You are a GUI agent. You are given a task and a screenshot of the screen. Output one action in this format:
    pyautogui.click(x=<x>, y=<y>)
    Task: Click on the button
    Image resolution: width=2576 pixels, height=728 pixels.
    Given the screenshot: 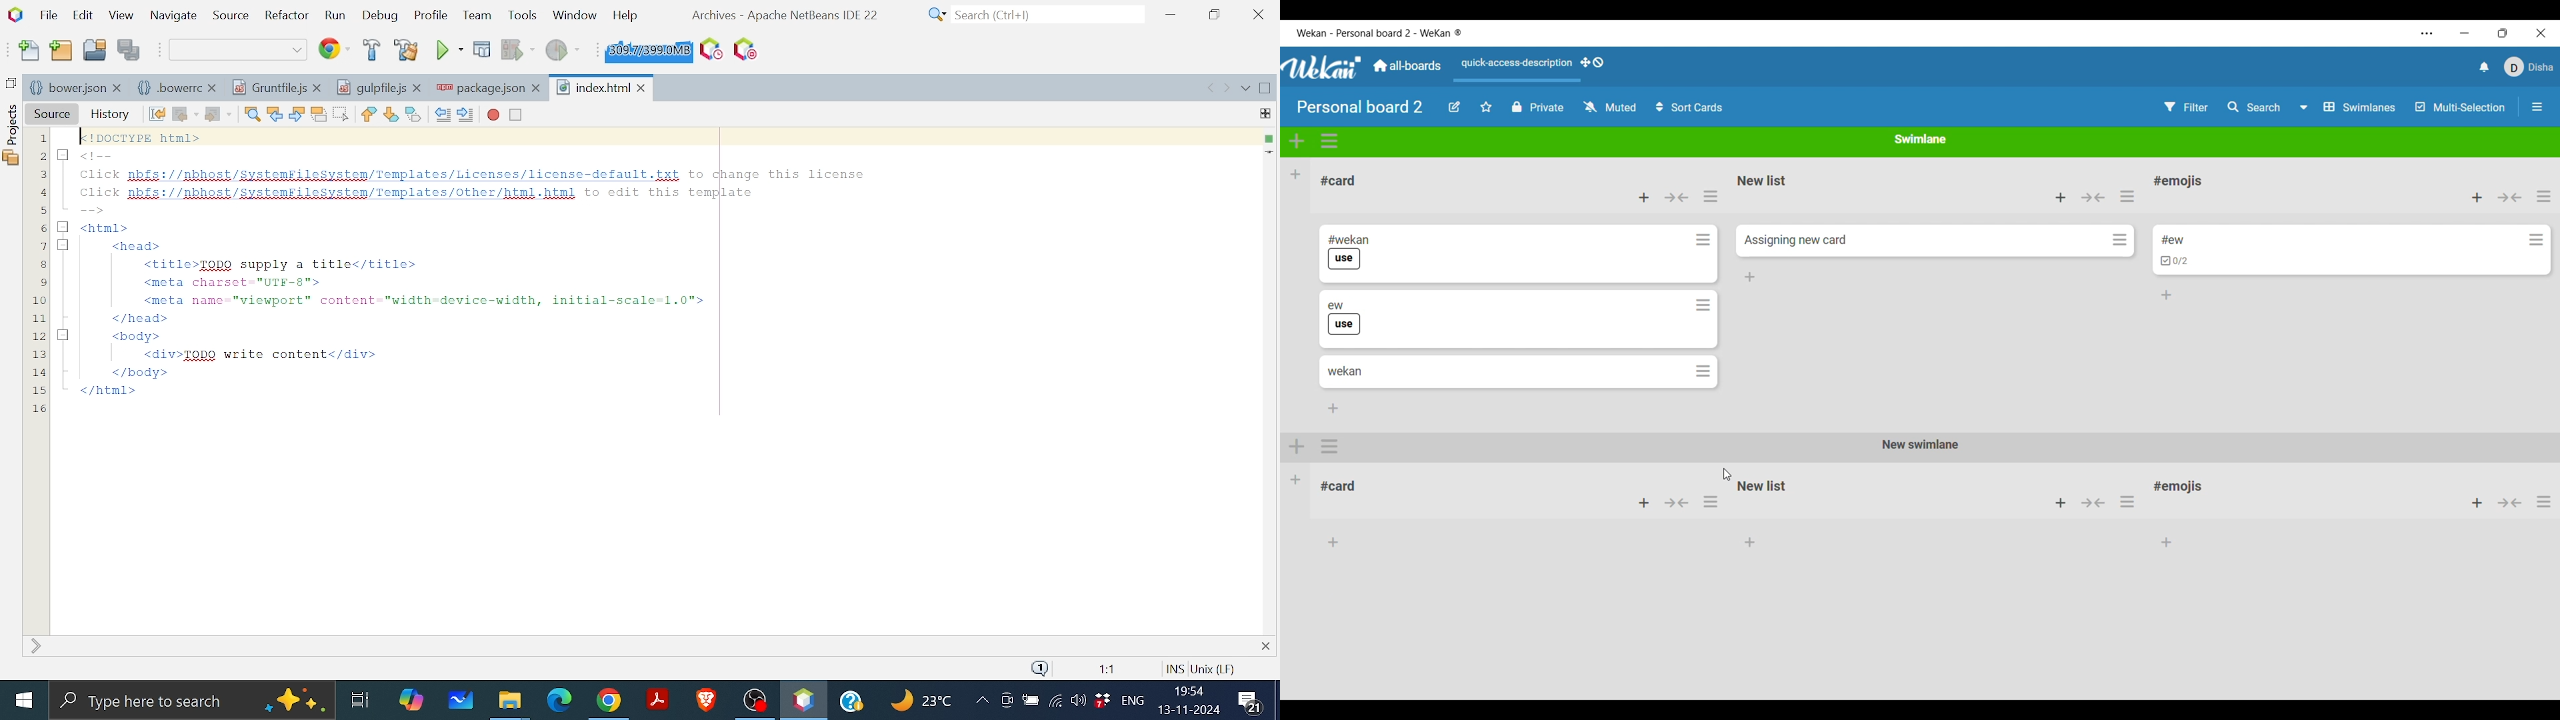 What is the action you would take?
    pyautogui.click(x=2095, y=502)
    